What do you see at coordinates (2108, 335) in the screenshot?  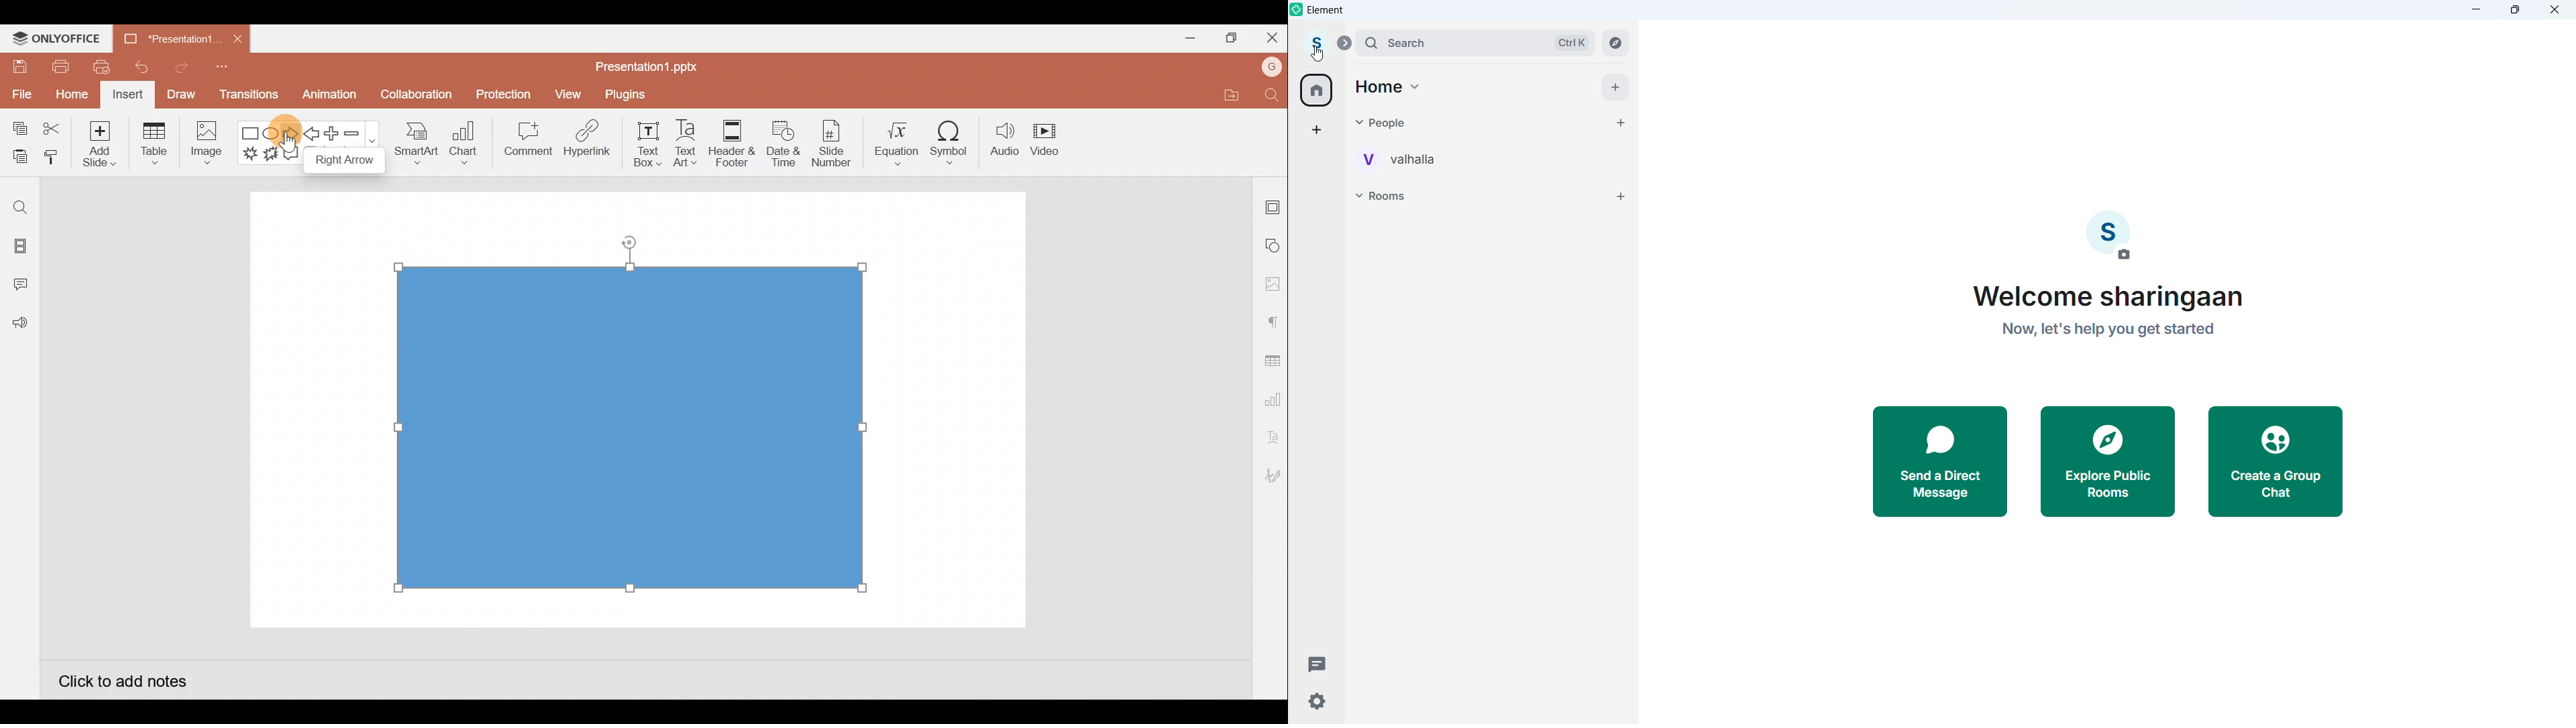 I see `now, let's help you get started` at bounding box center [2108, 335].